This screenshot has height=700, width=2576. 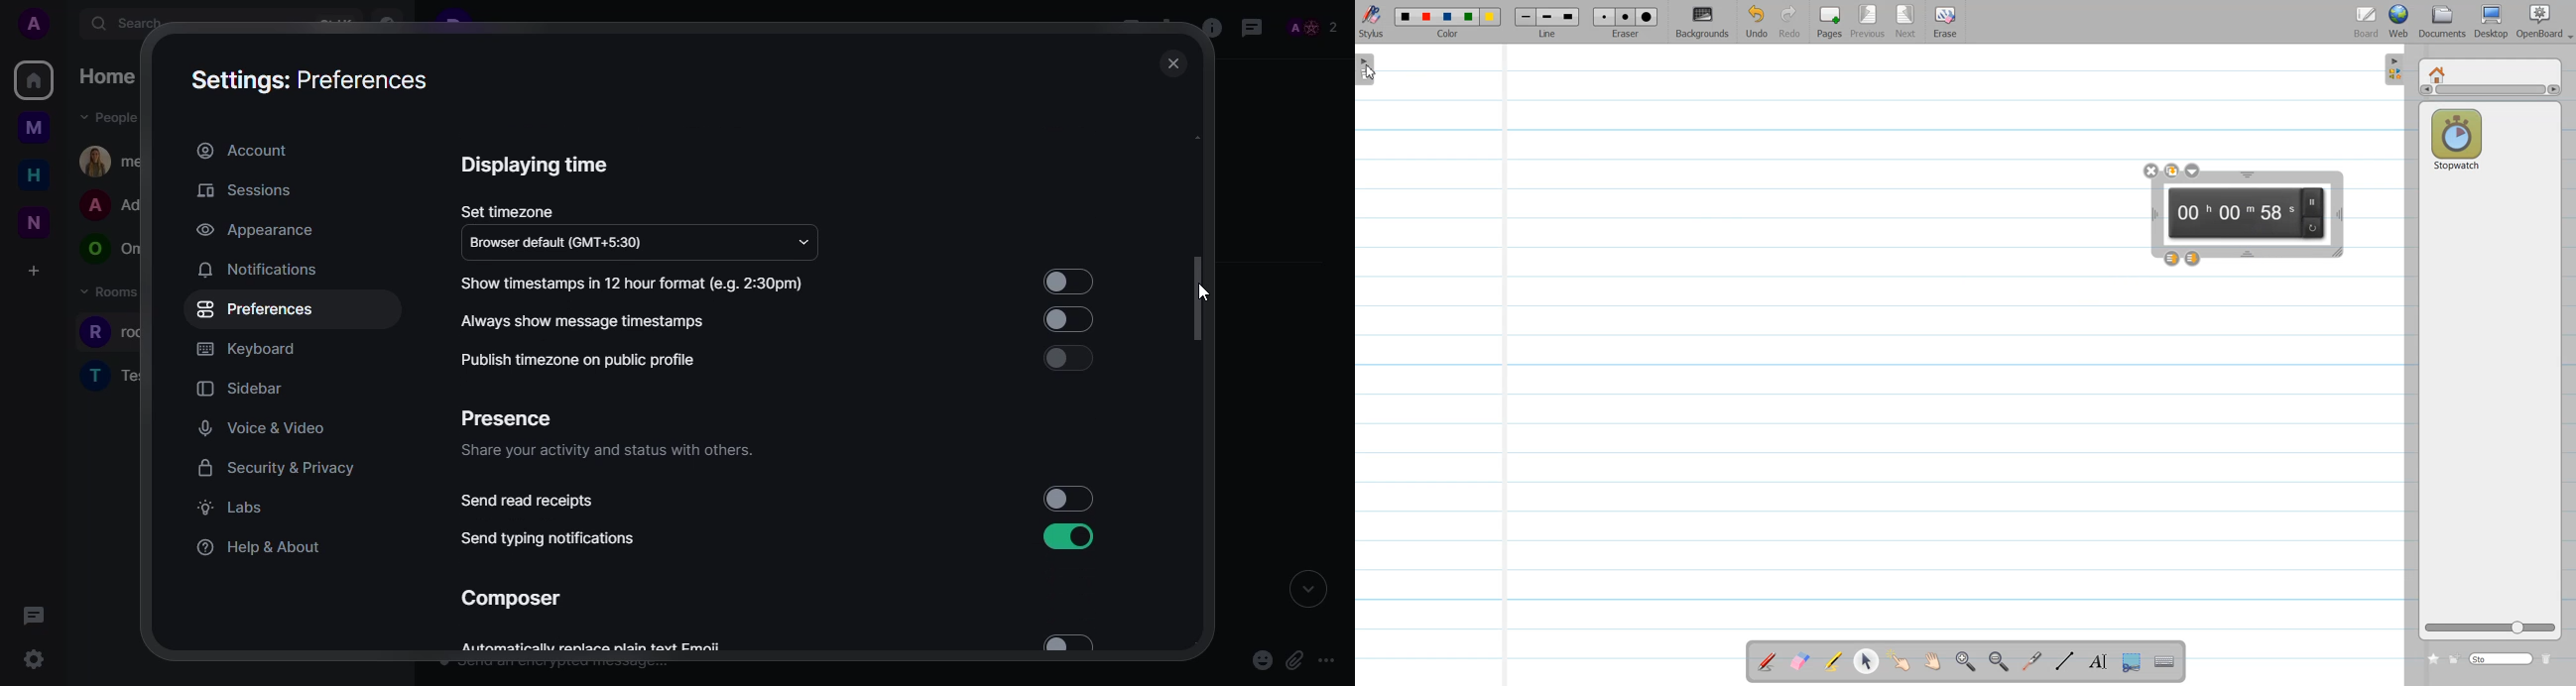 I want to click on myspace, so click(x=33, y=130).